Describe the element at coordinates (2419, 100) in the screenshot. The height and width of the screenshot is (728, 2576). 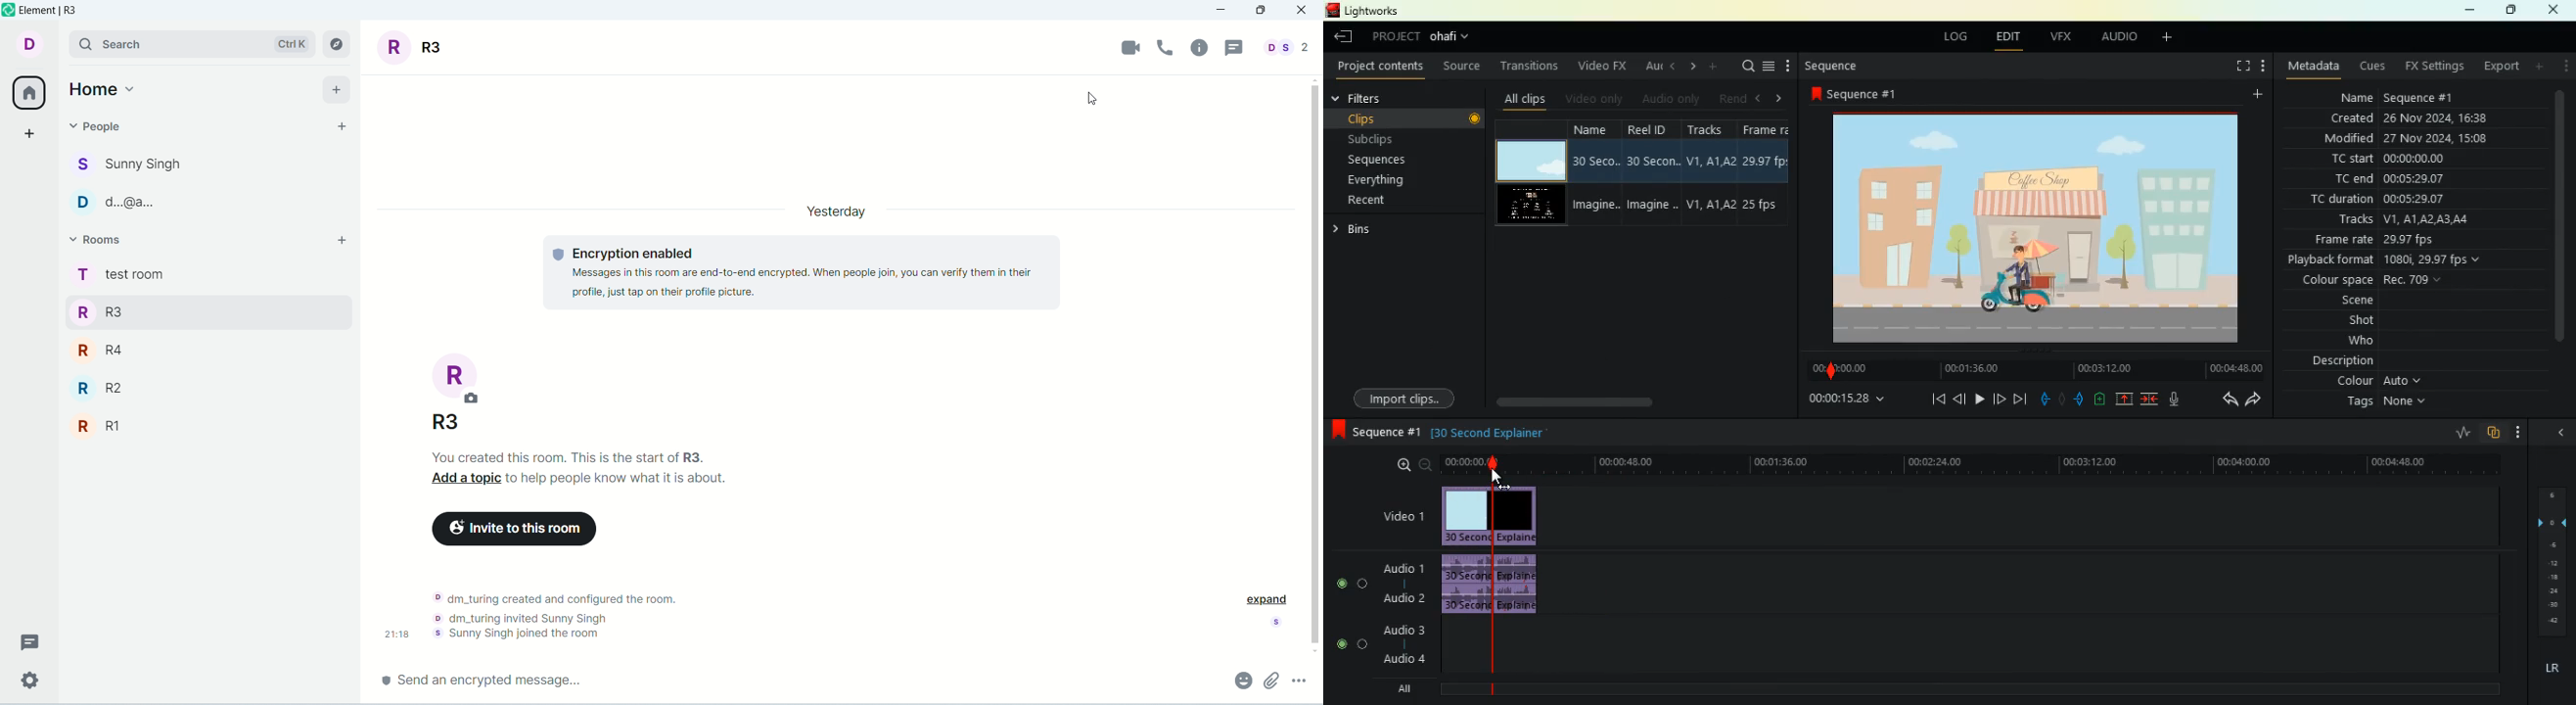
I see `Sequence #1` at that location.